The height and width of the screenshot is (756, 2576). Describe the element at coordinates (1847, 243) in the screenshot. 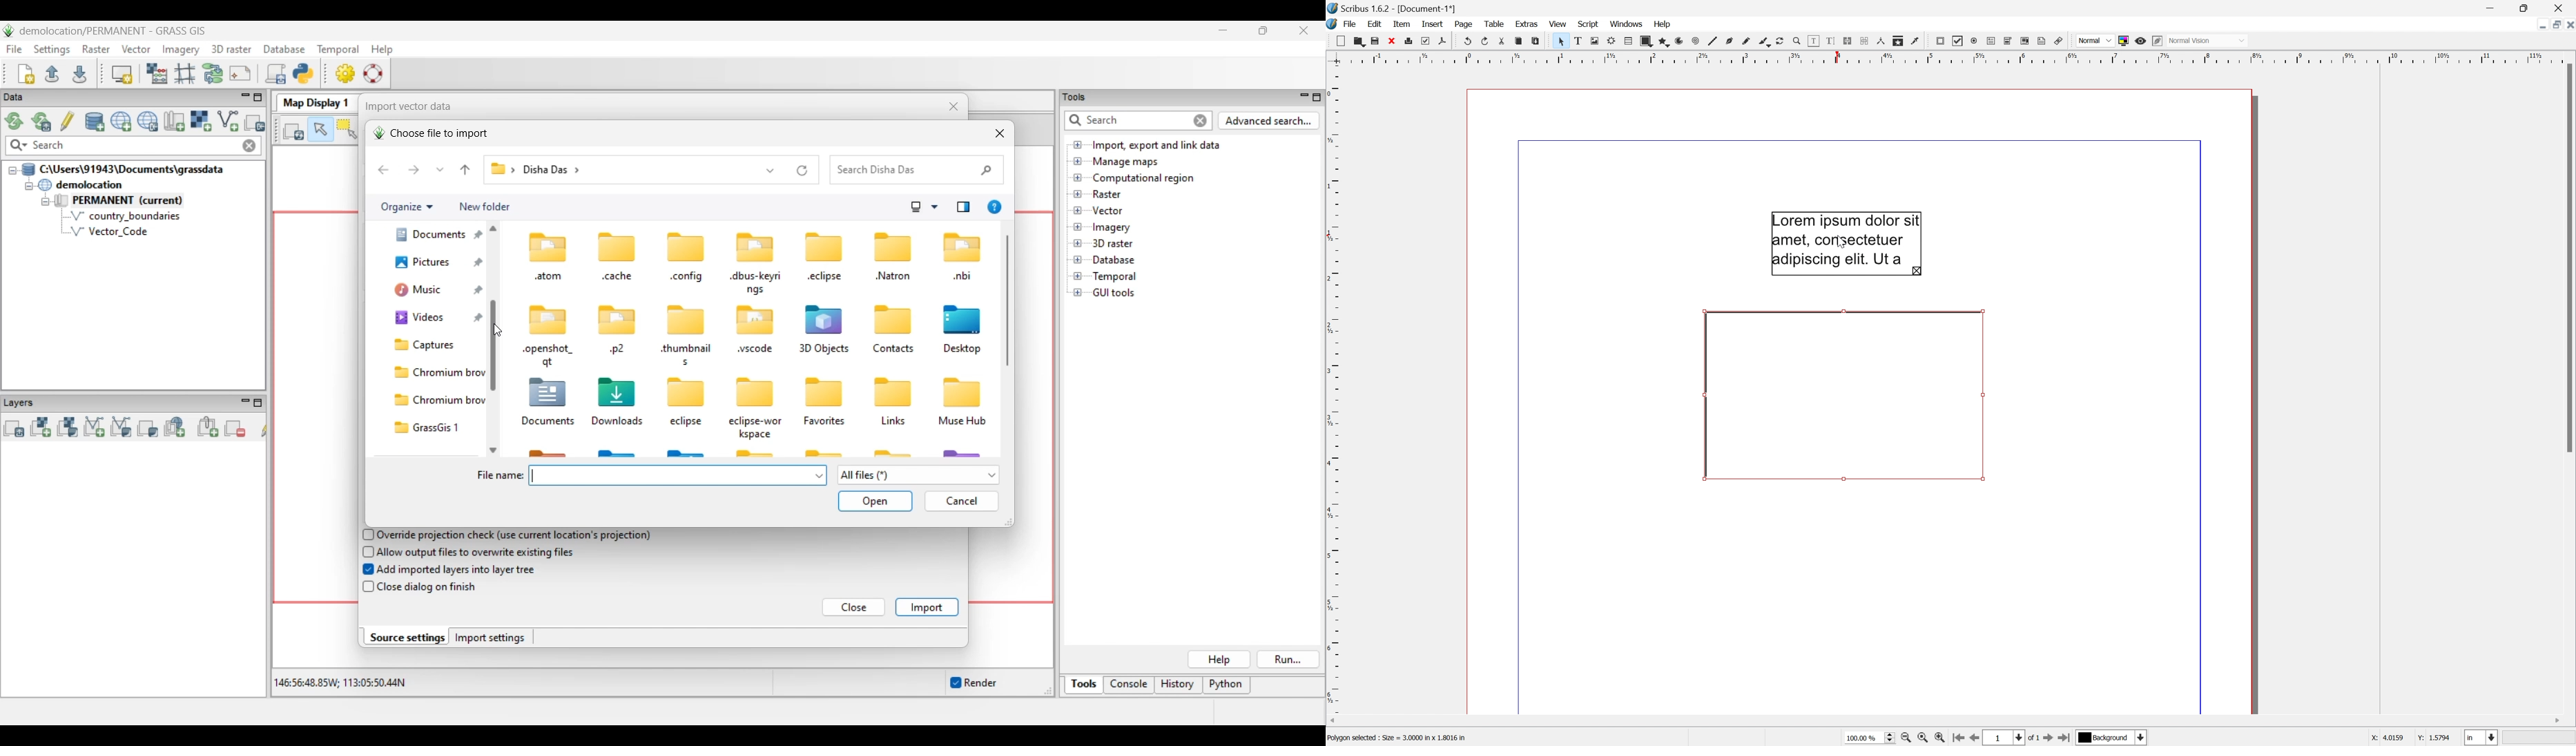

I see `Lorem ipsum dolor sit amet, consectetuer adipiscing elit, Ut a` at that location.